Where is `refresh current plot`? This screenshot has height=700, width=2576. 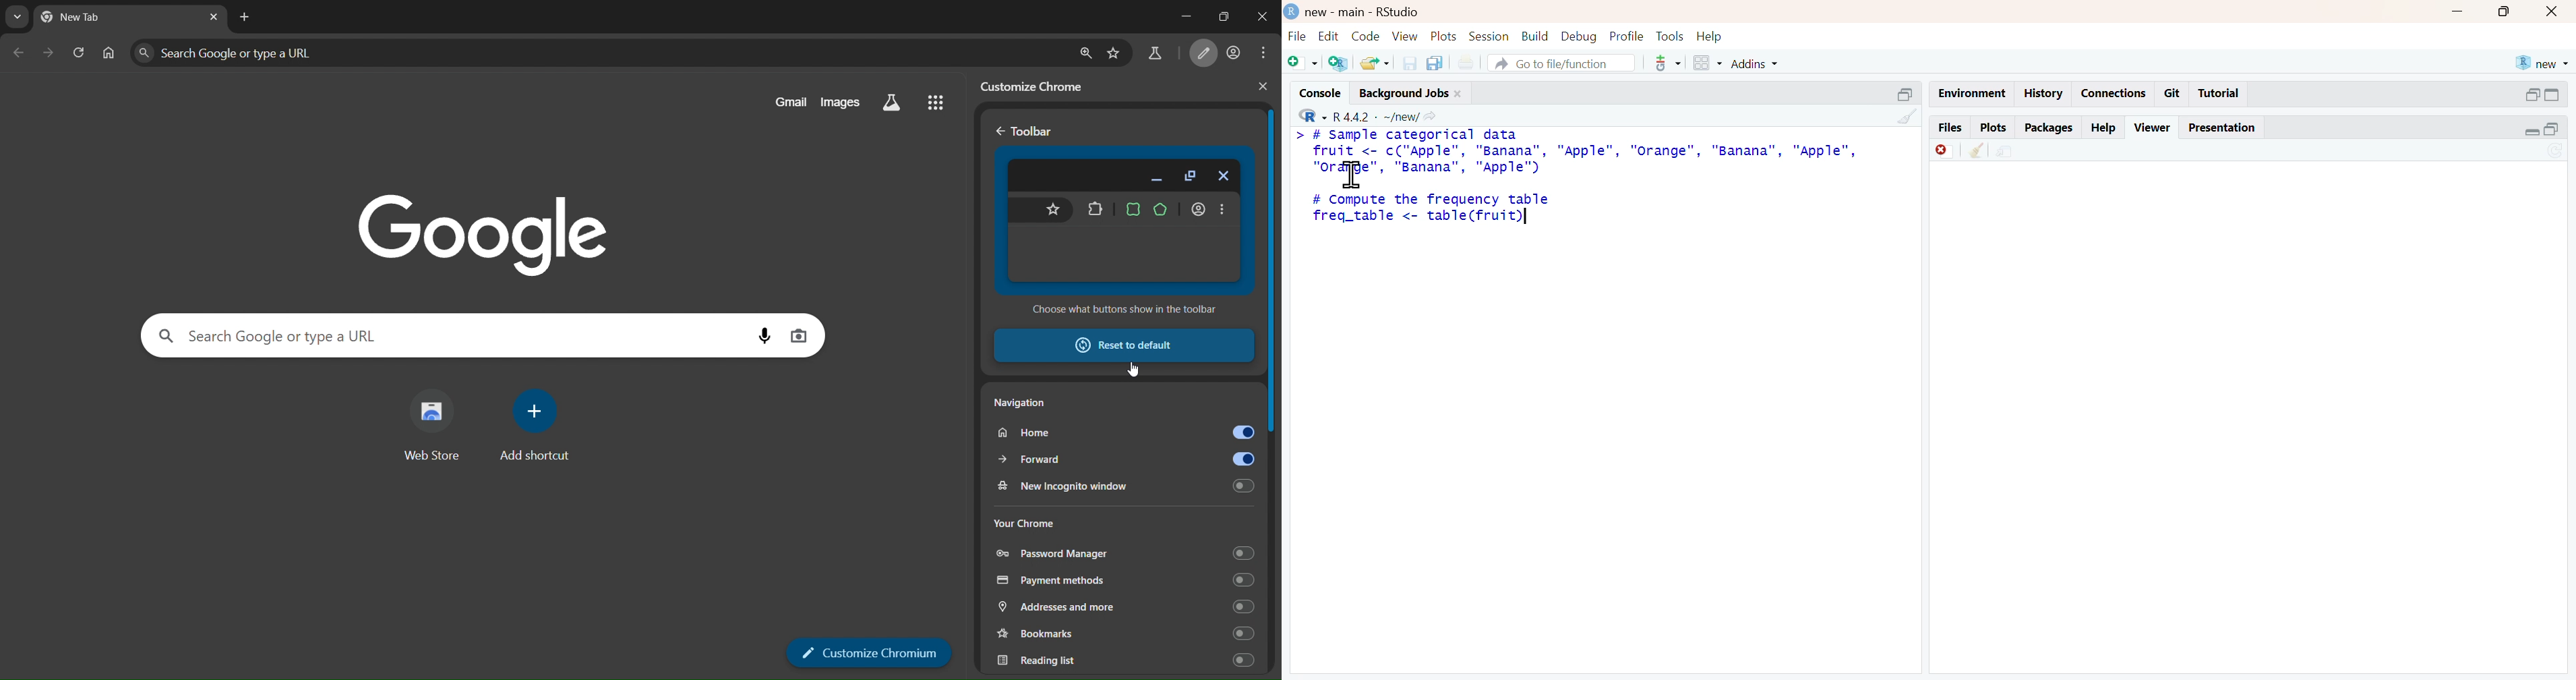 refresh current plot is located at coordinates (2557, 151).